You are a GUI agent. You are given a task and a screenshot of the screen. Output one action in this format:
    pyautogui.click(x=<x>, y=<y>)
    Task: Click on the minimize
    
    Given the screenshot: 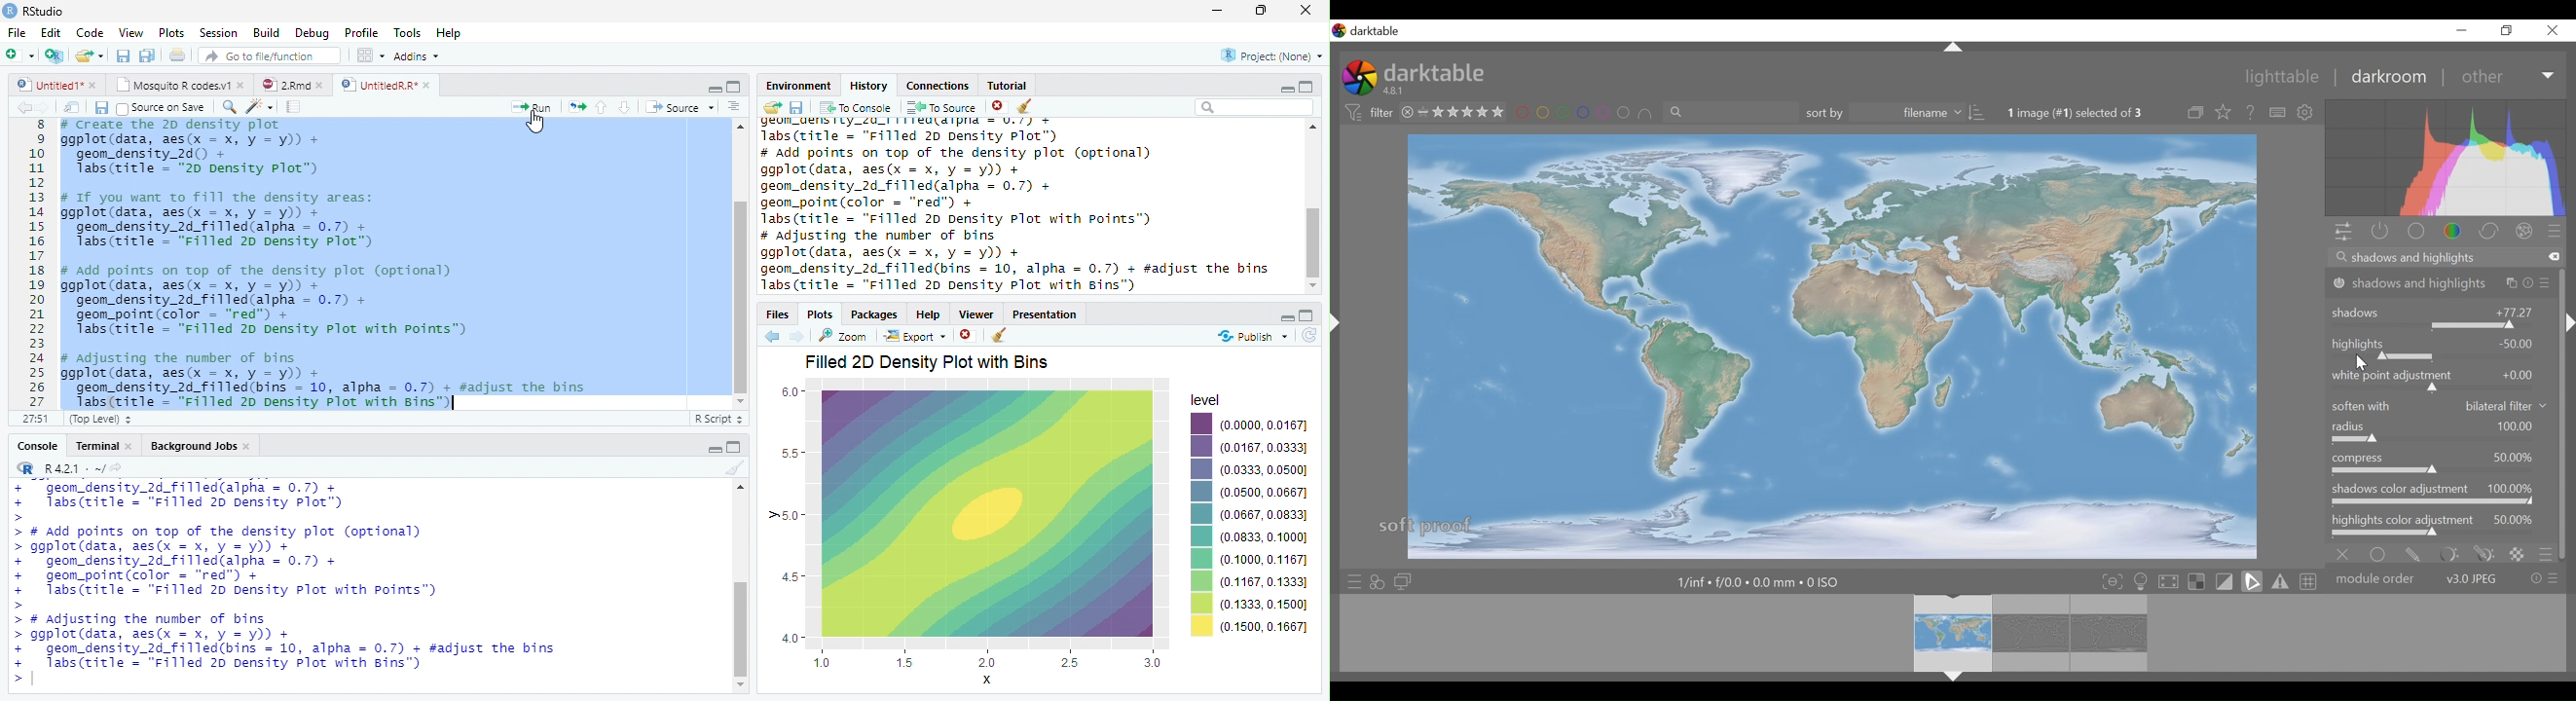 What is the action you would take?
    pyautogui.click(x=716, y=90)
    